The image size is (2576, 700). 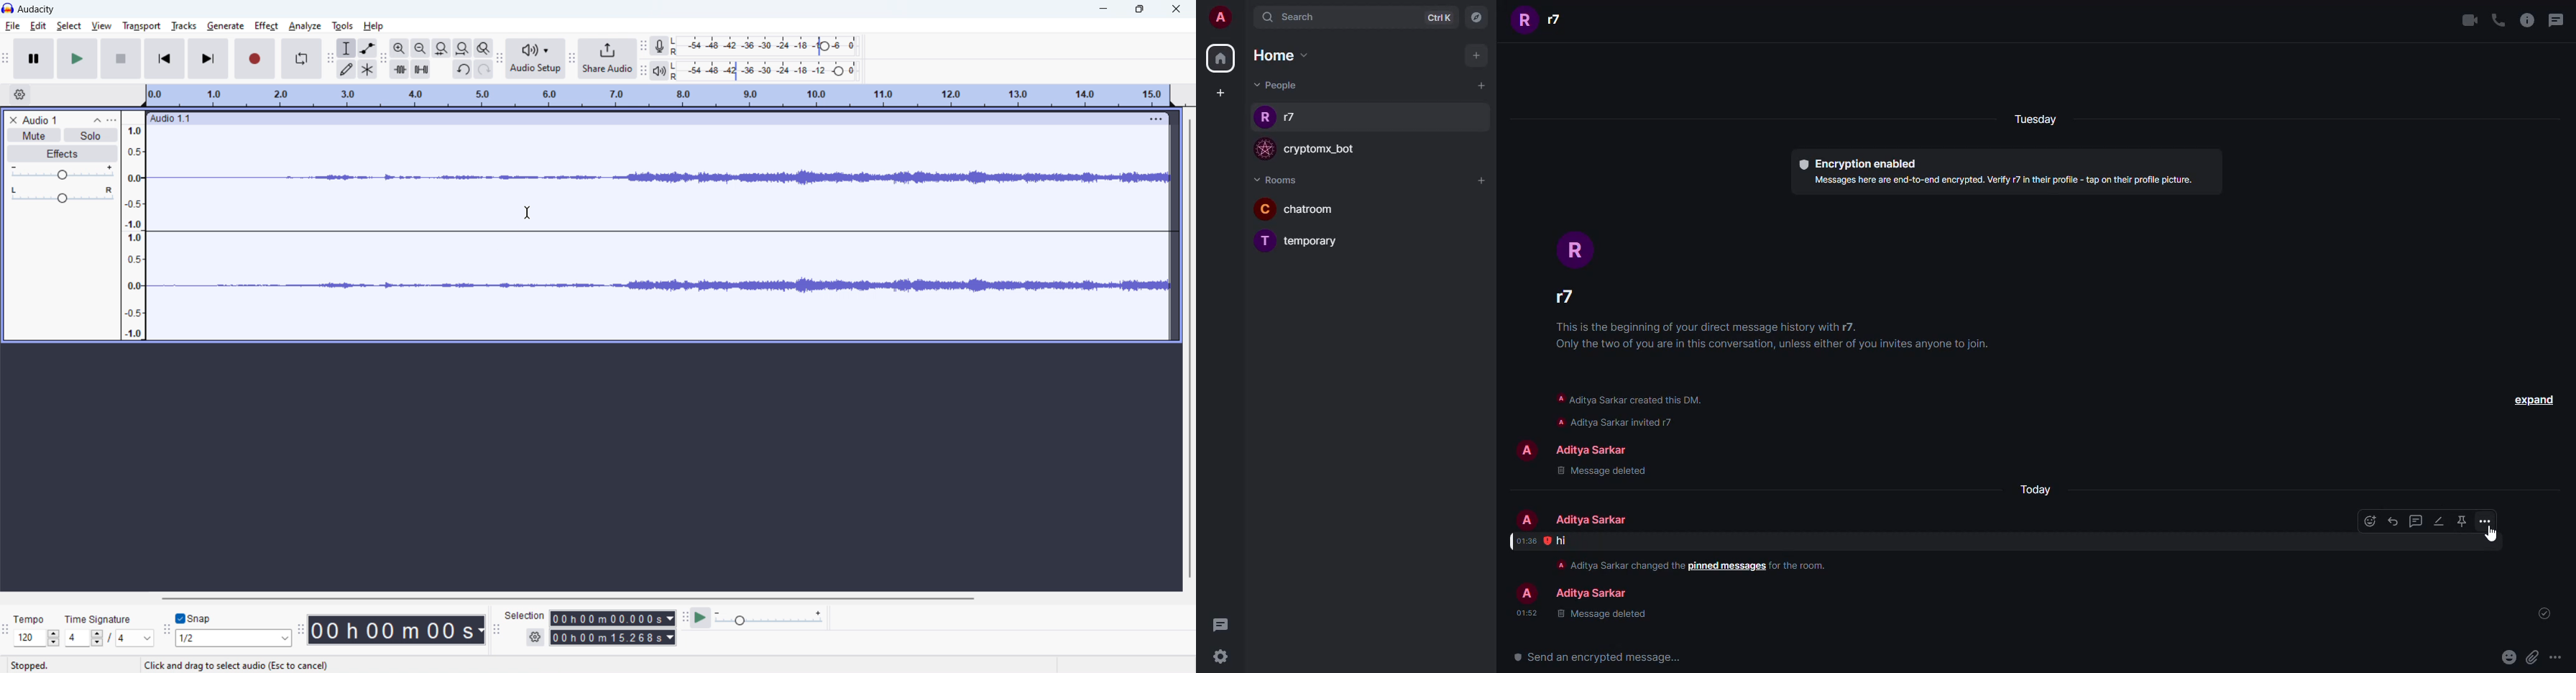 What do you see at coordinates (2497, 536) in the screenshot?
I see `cursor` at bounding box center [2497, 536].